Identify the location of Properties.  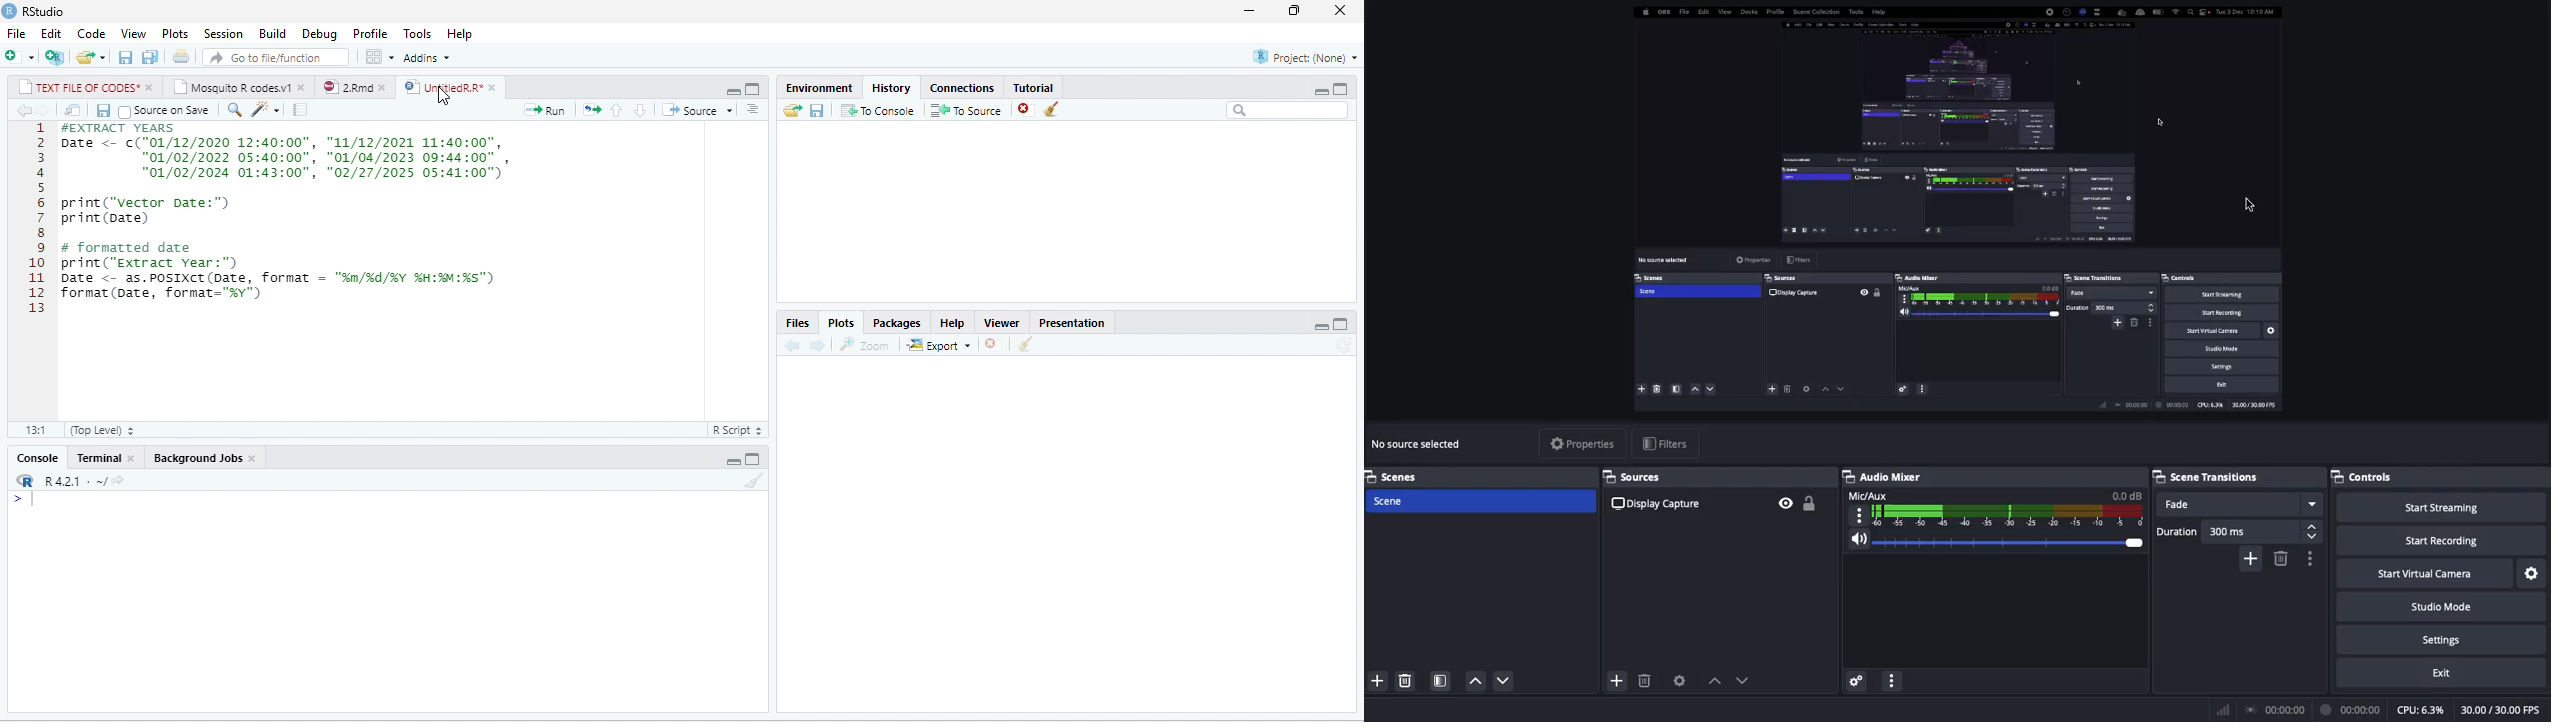
(1580, 444).